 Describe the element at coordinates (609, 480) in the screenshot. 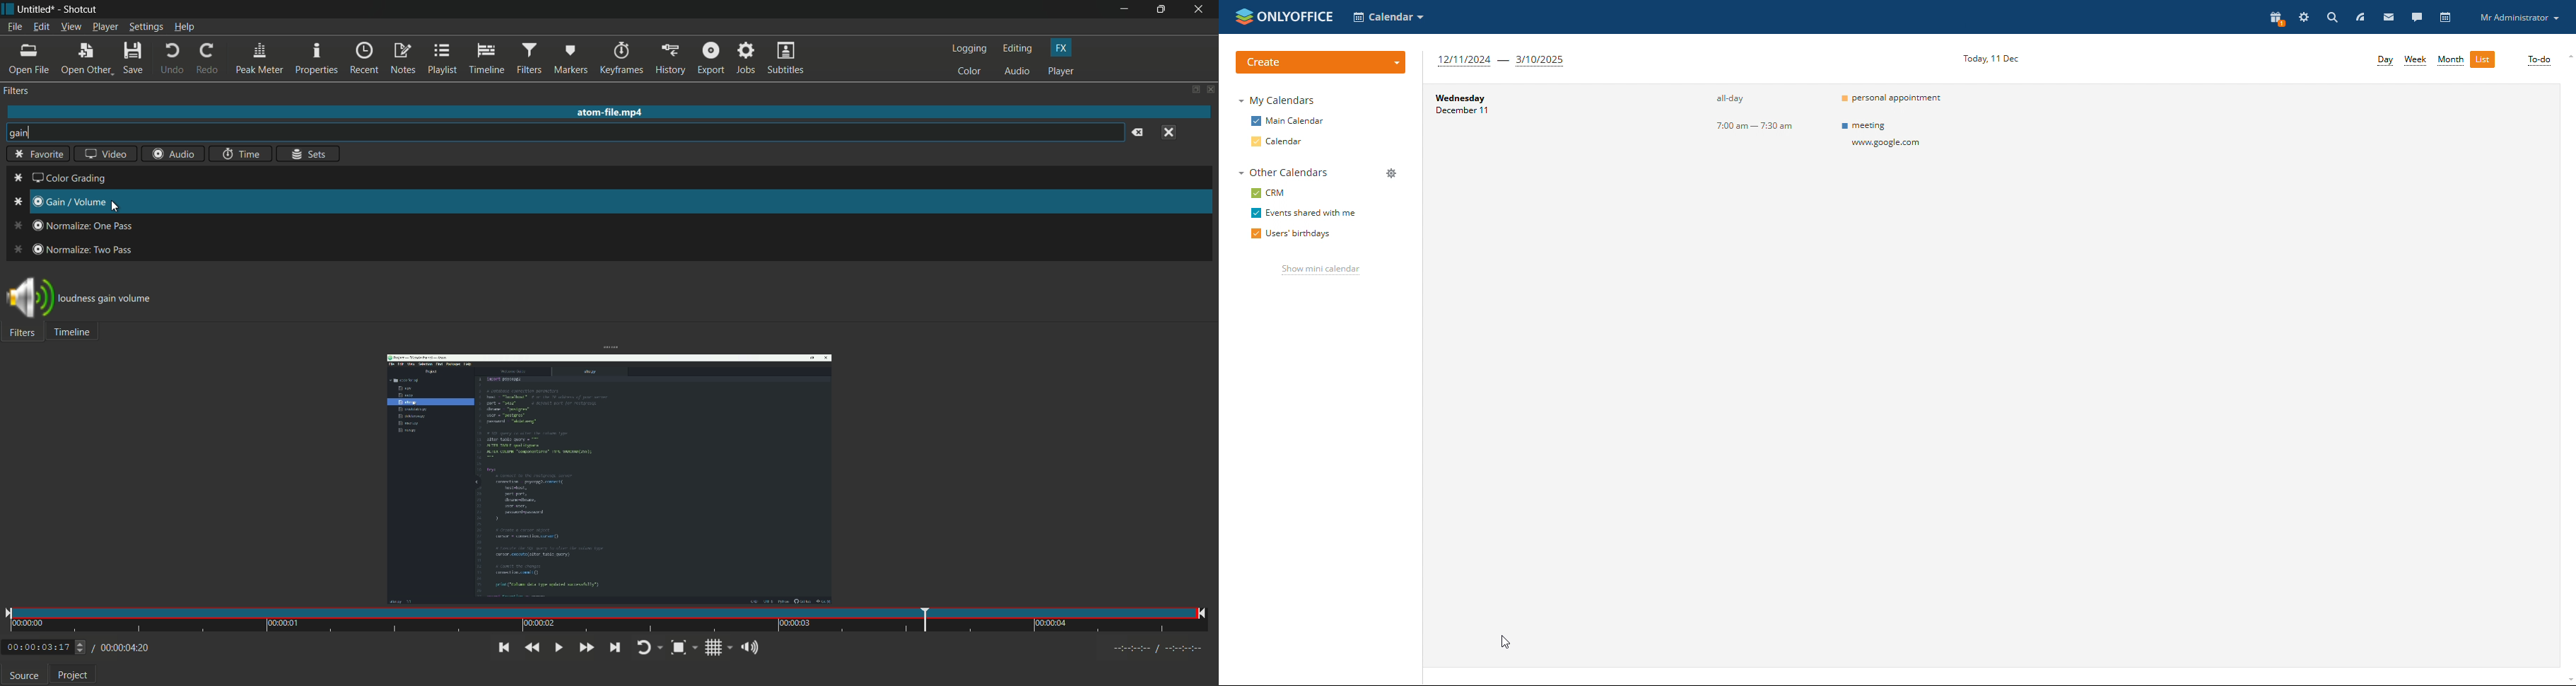

I see `imported video` at that location.